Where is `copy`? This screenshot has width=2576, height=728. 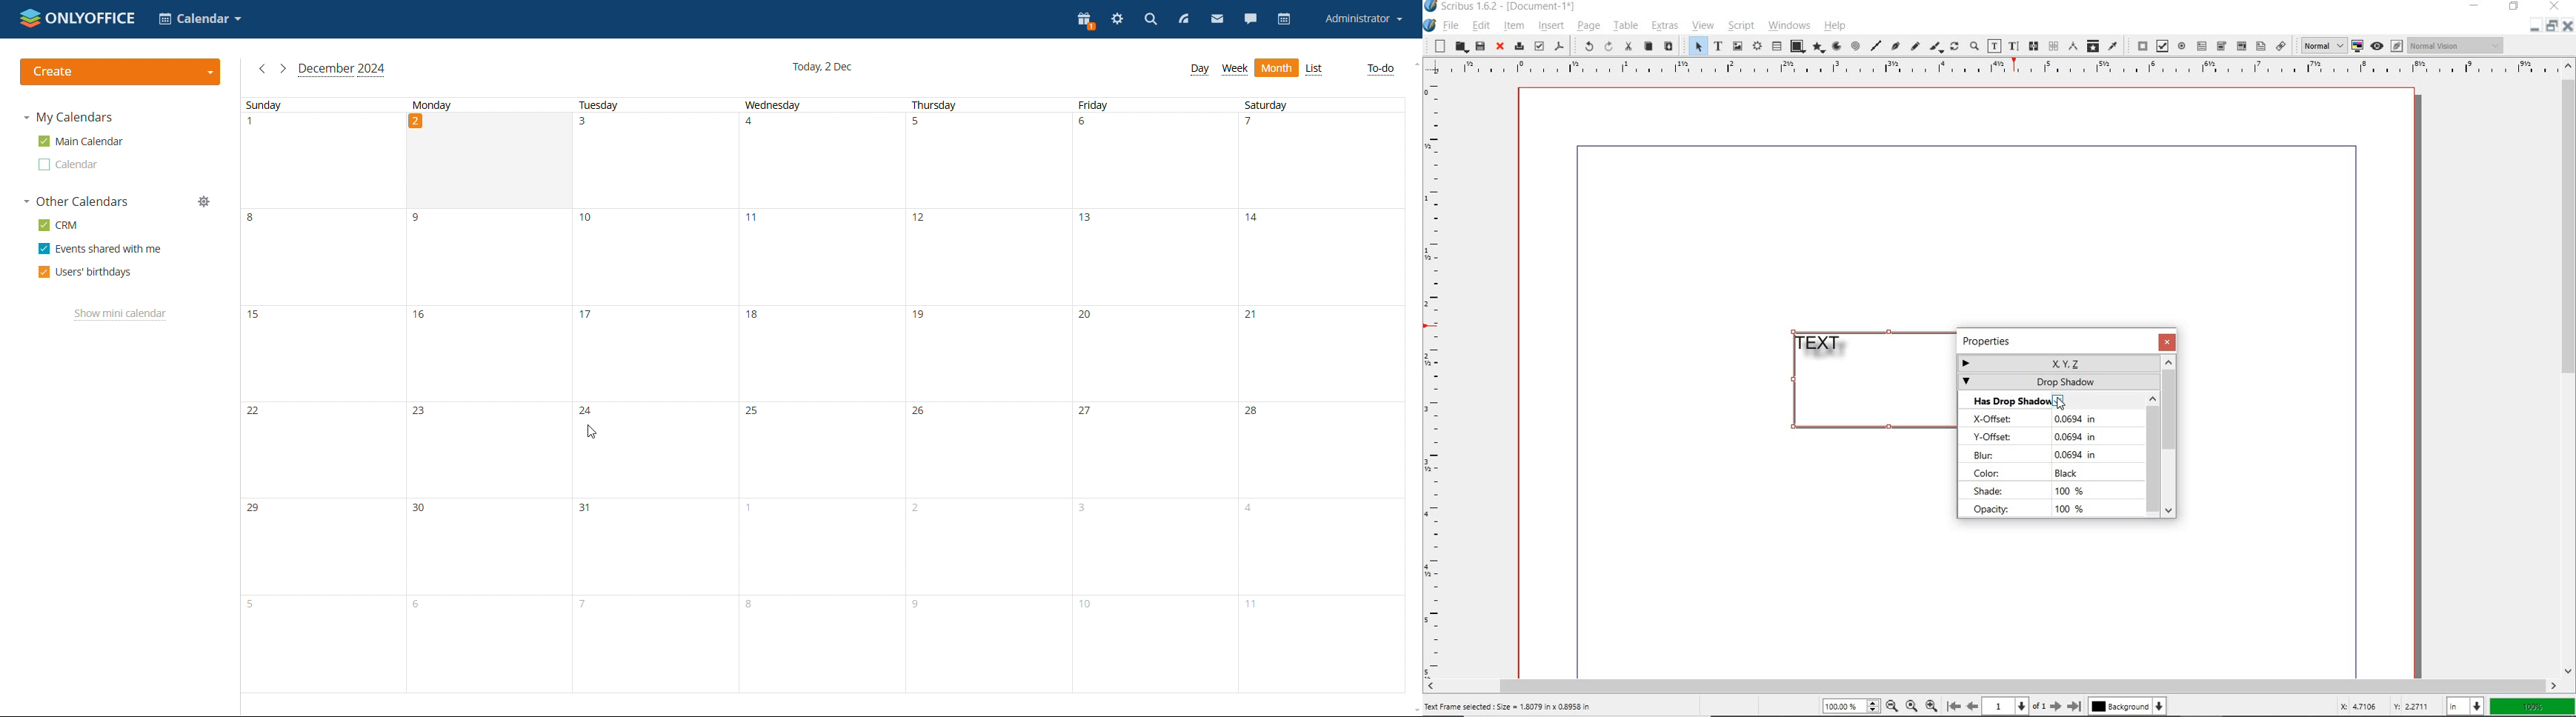
copy is located at coordinates (1648, 47).